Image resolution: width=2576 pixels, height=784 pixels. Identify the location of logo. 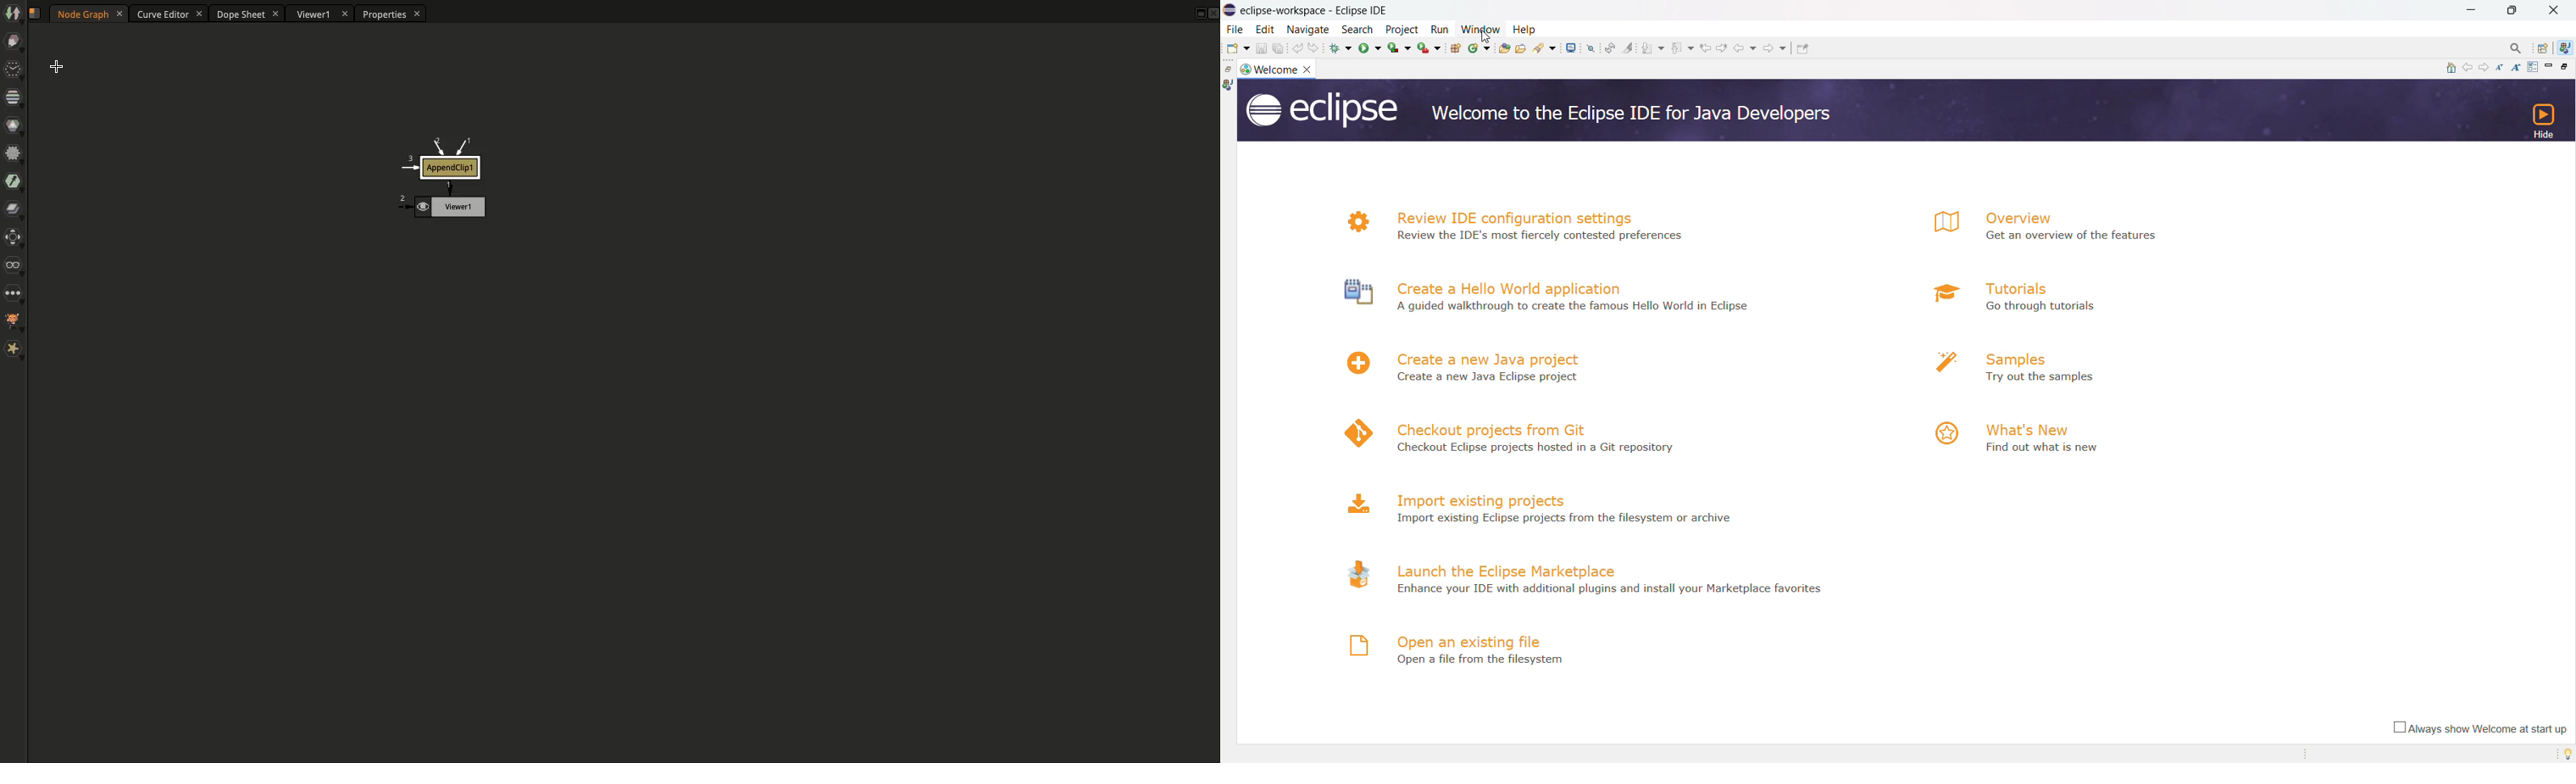
(1355, 503).